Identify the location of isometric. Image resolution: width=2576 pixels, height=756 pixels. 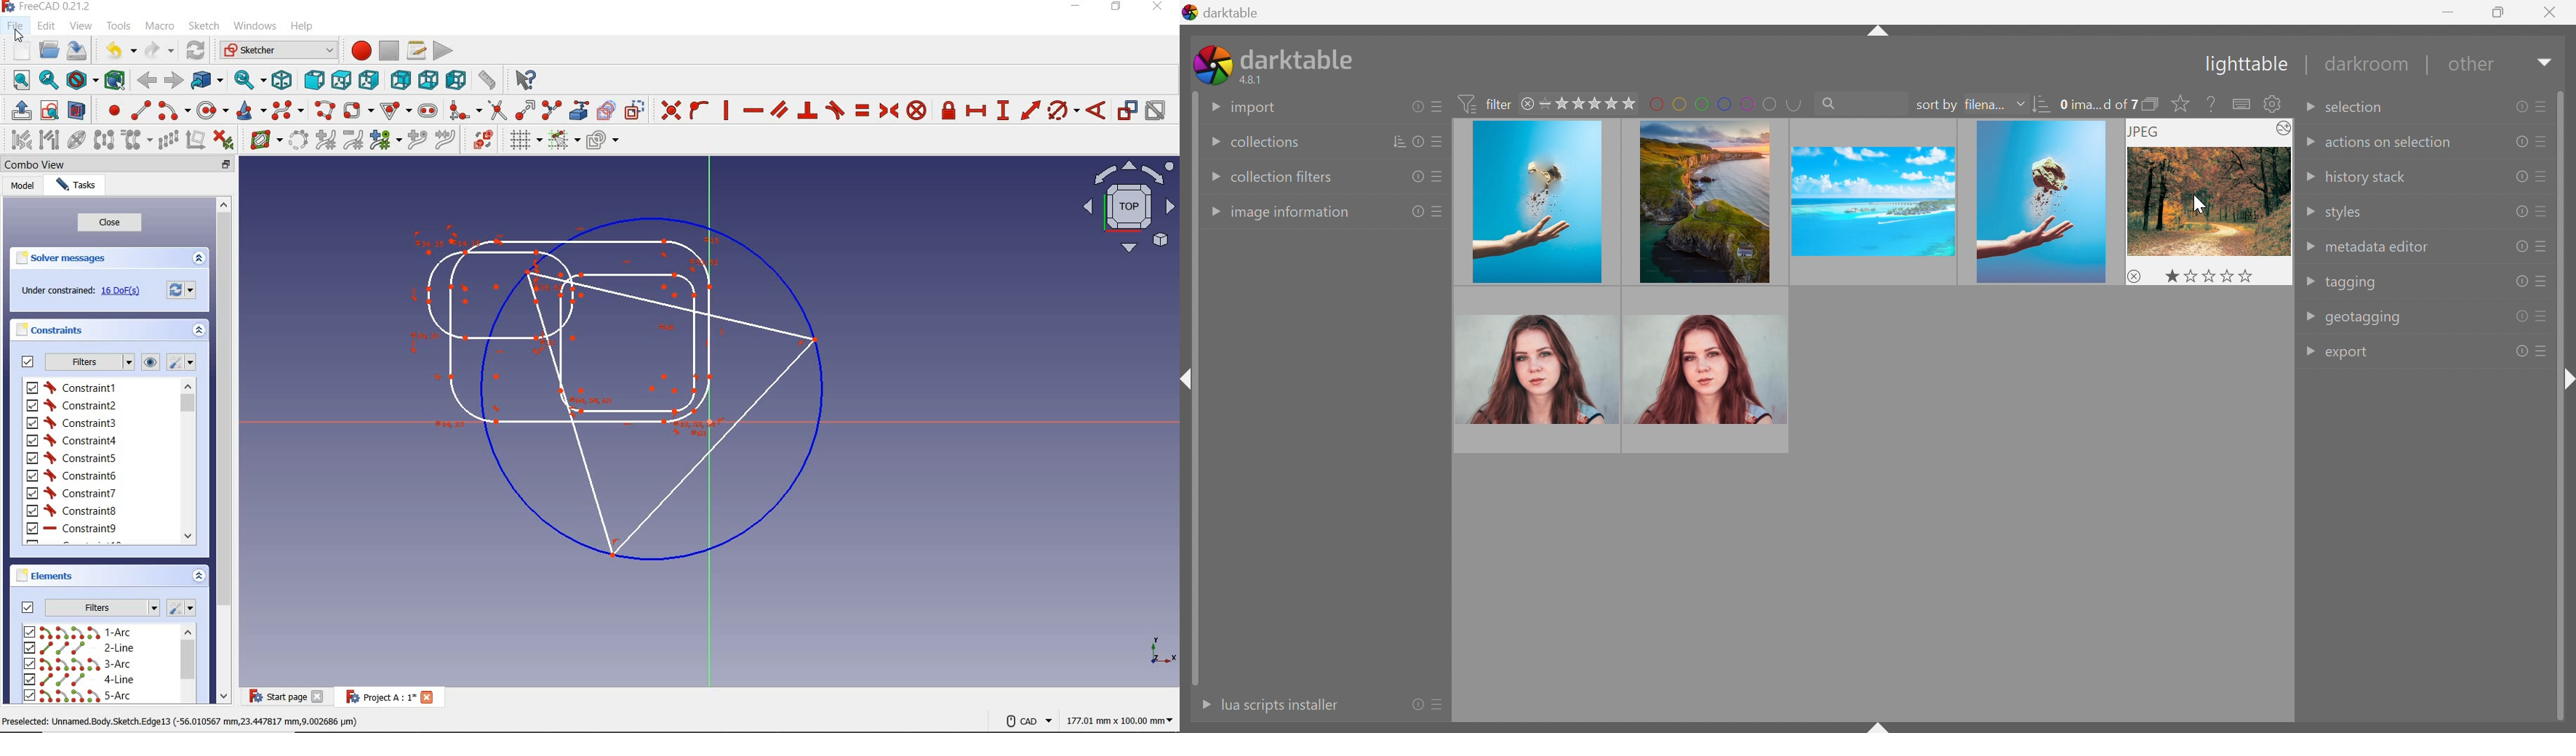
(283, 80).